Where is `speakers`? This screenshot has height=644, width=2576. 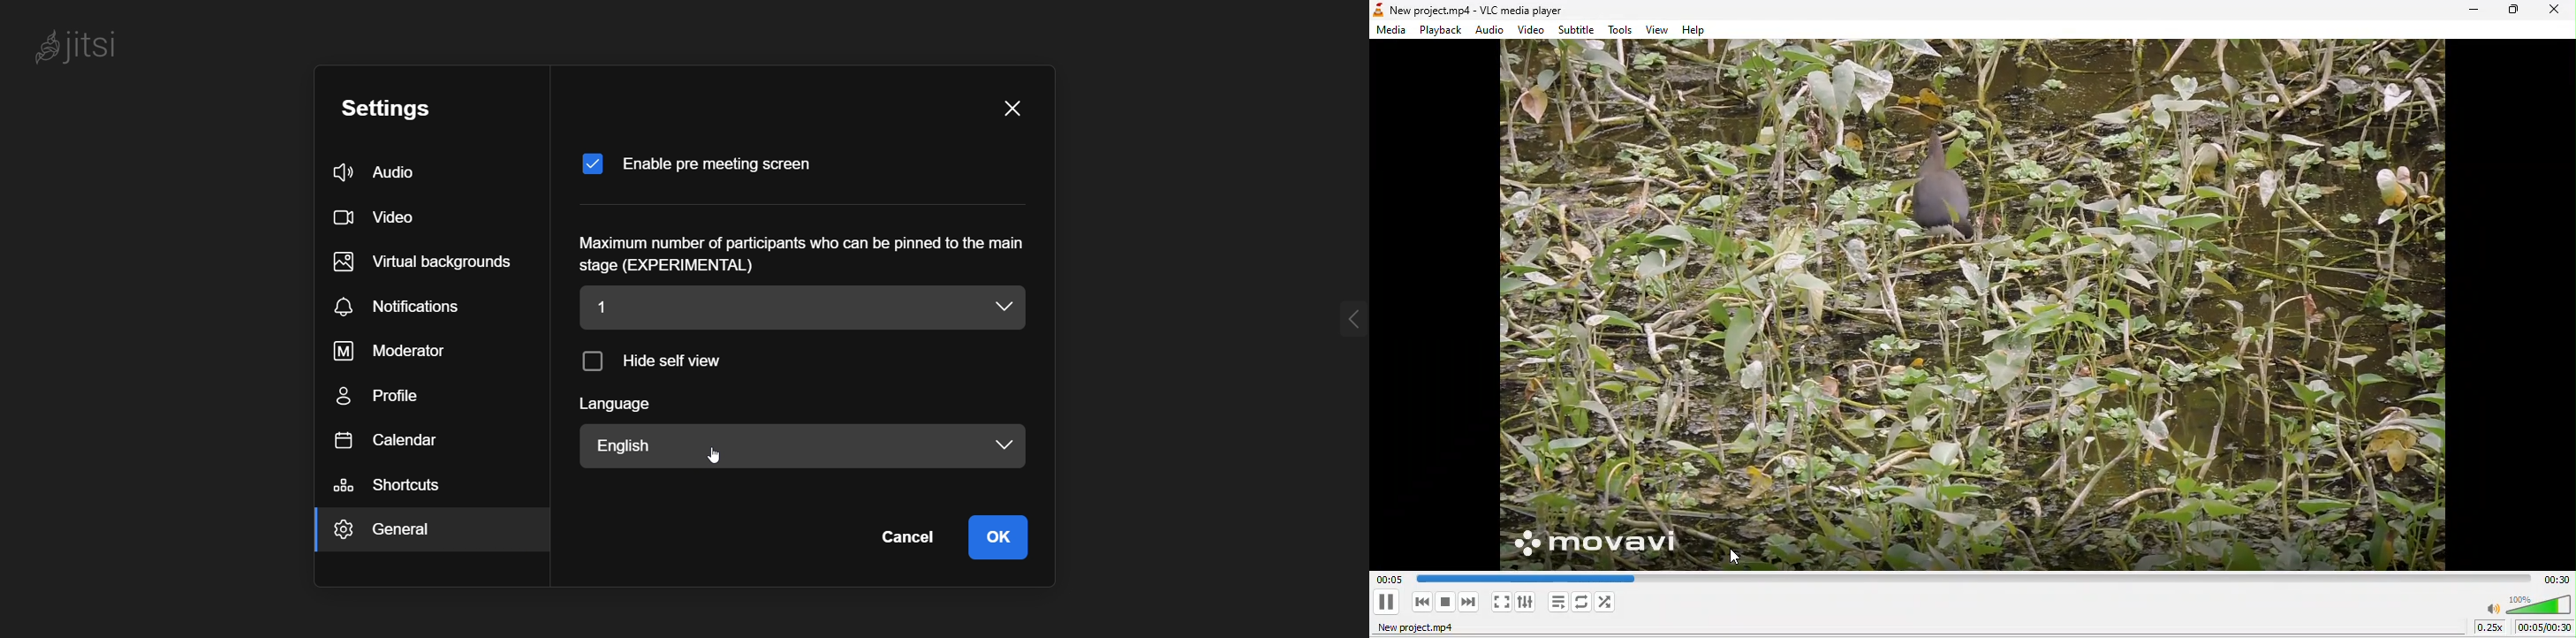 speakers is located at coordinates (2527, 604).